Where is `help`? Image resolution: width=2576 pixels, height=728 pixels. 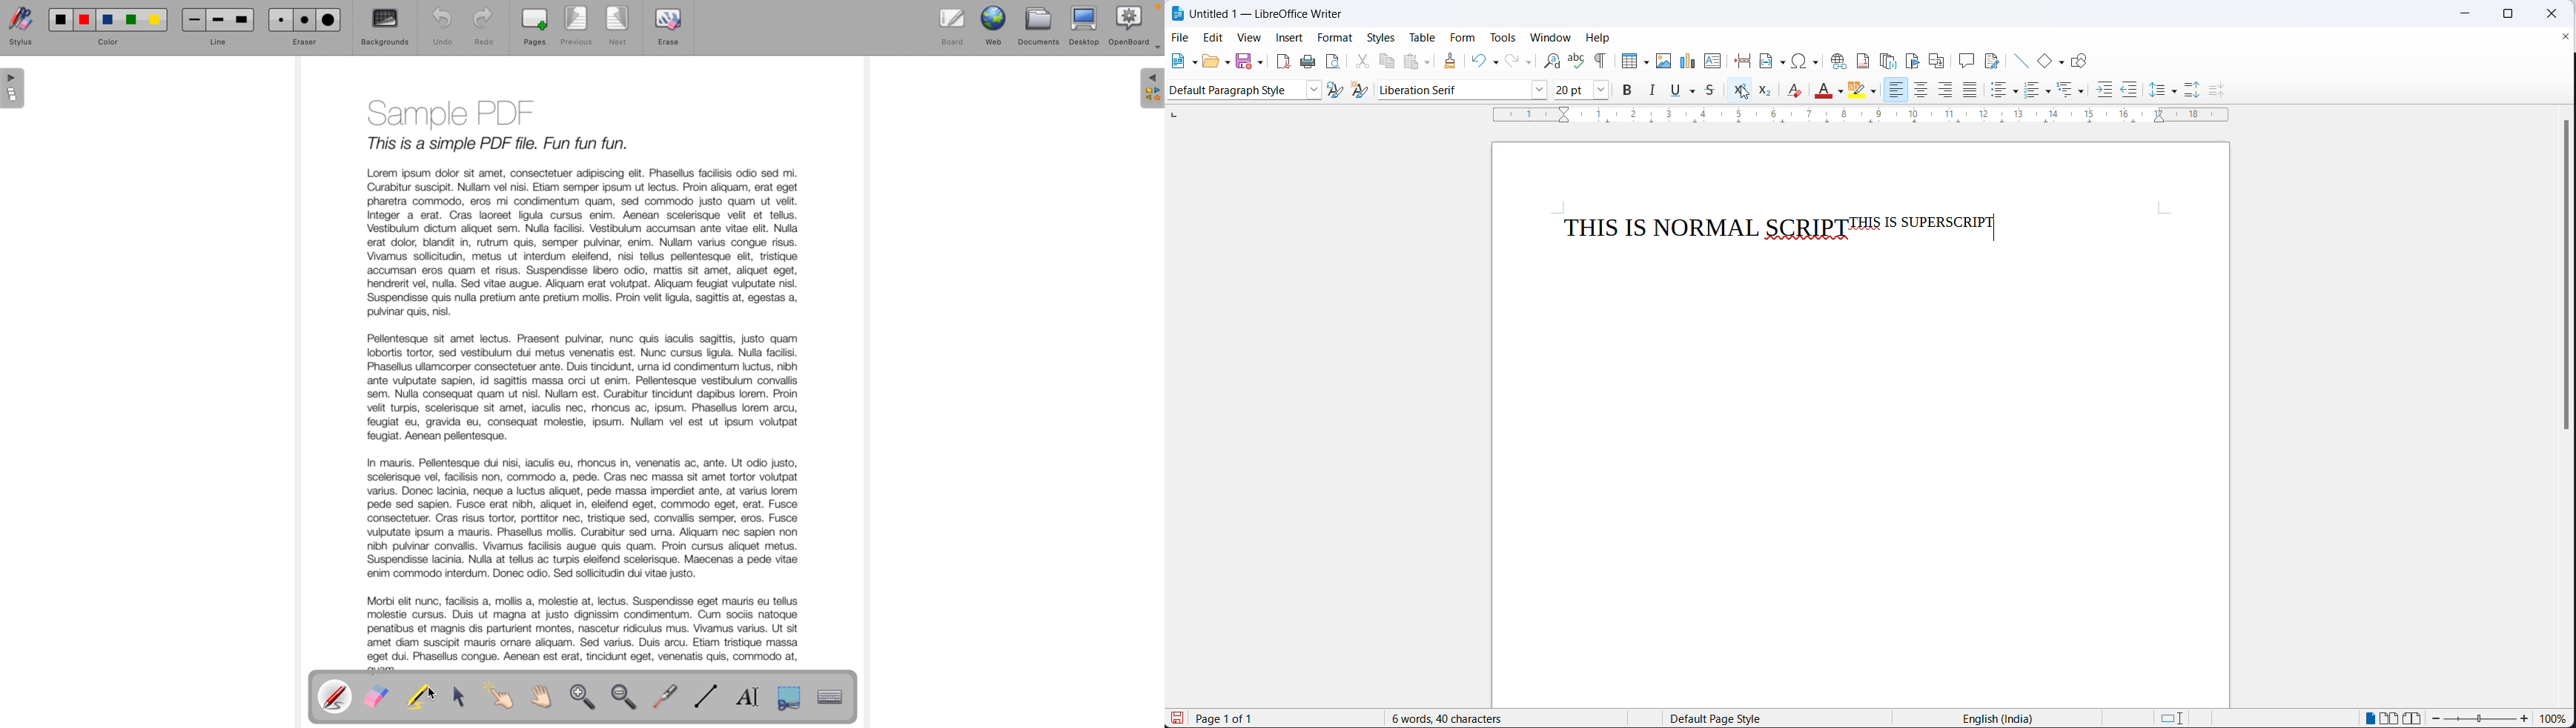
help is located at coordinates (1598, 37).